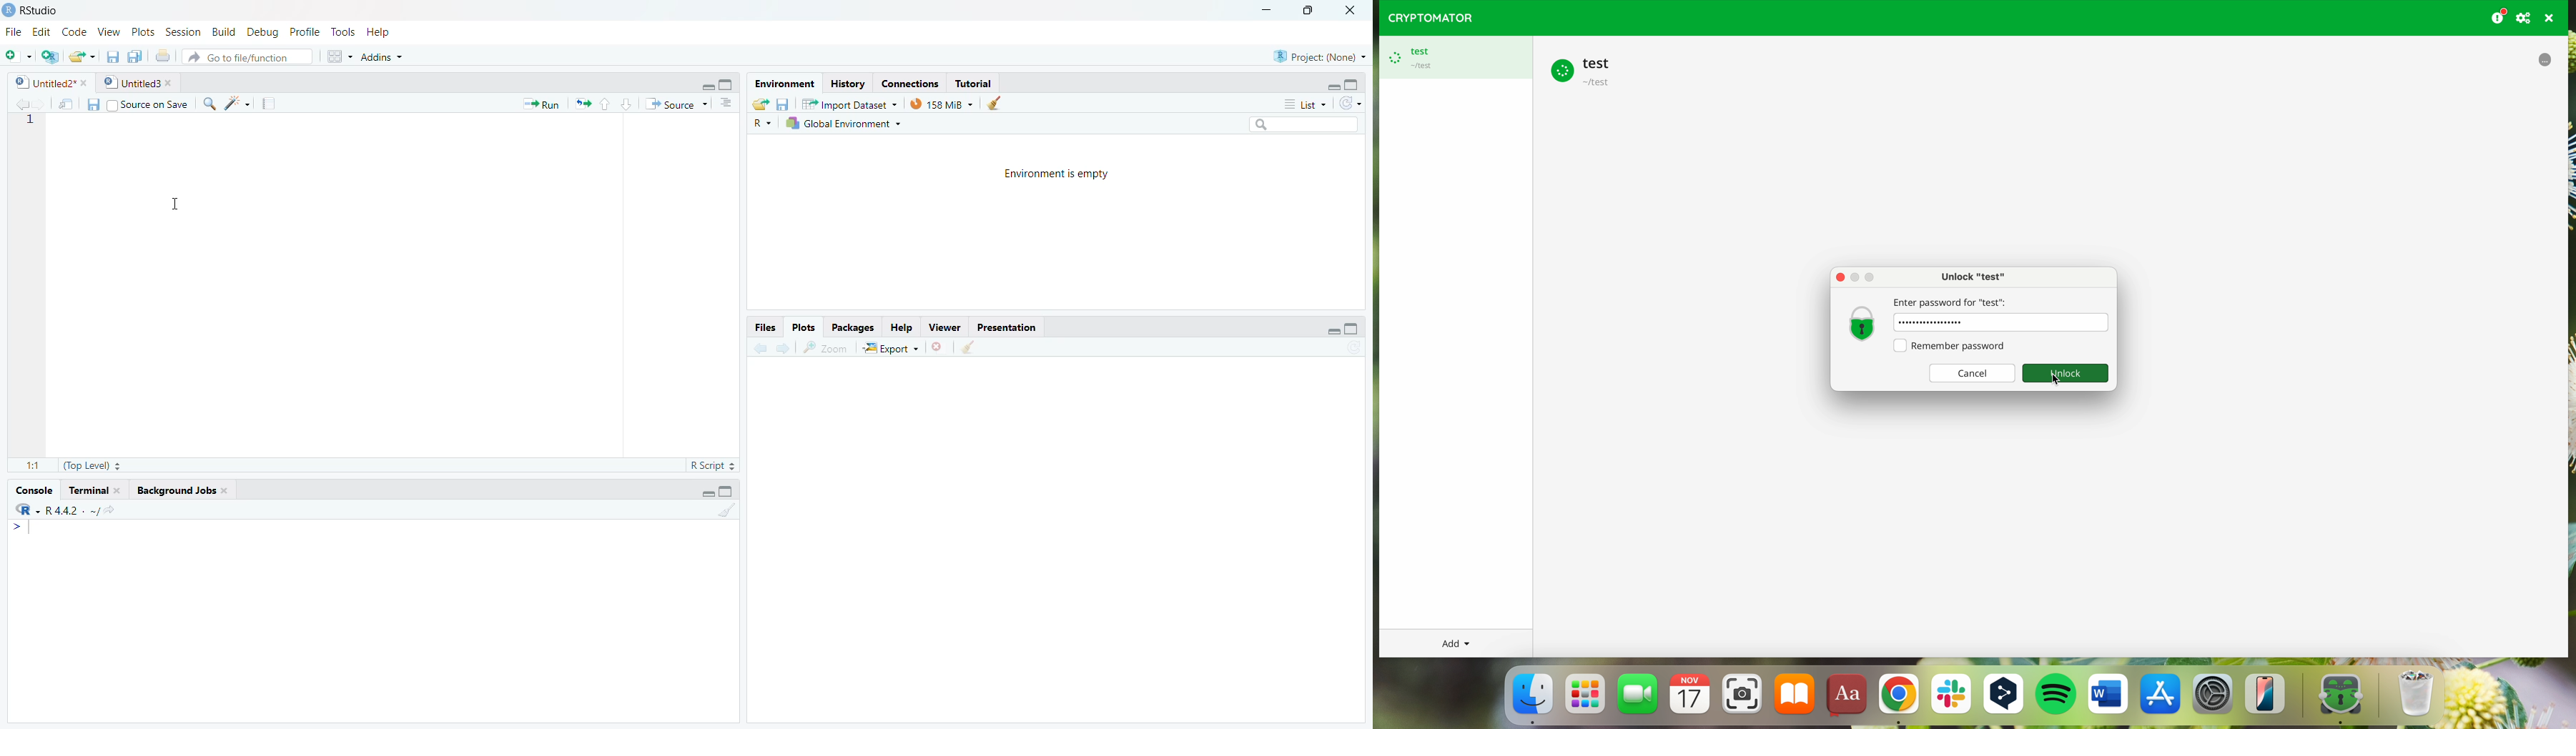 This screenshot has height=756, width=2576. I want to click on Show in new window, so click(62, 103).